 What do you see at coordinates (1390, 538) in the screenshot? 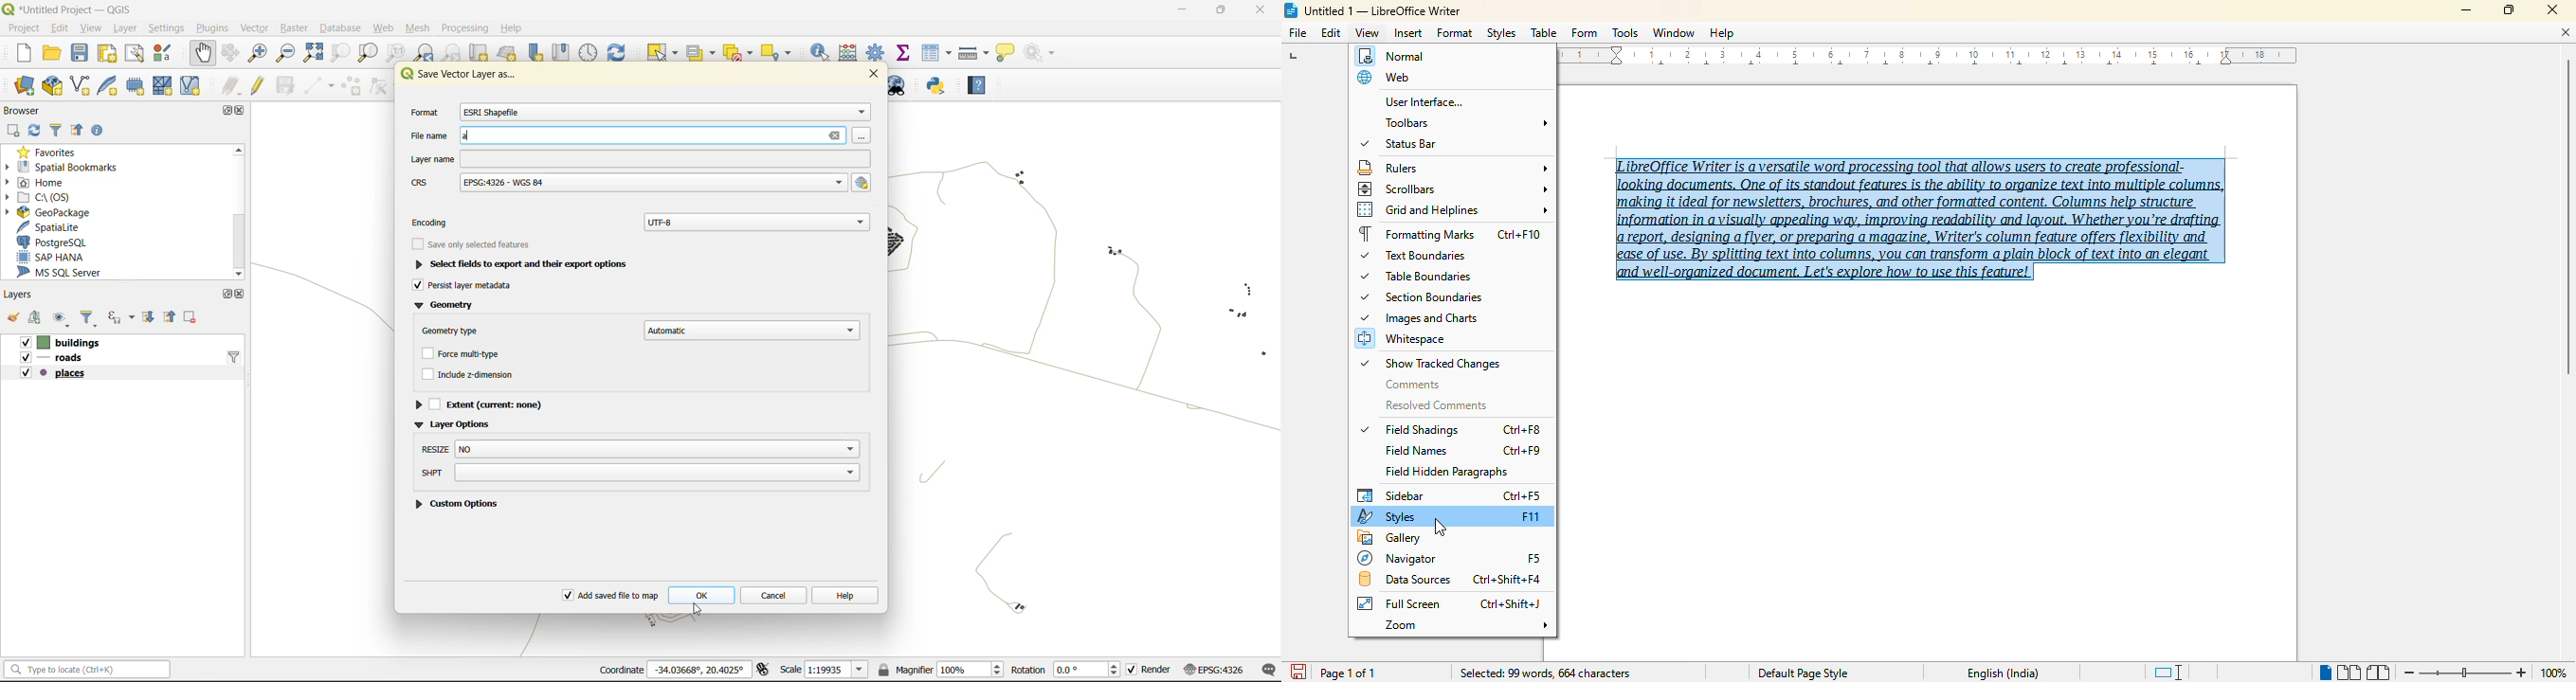
I see `gallery` at bounding box center [1390, 538].